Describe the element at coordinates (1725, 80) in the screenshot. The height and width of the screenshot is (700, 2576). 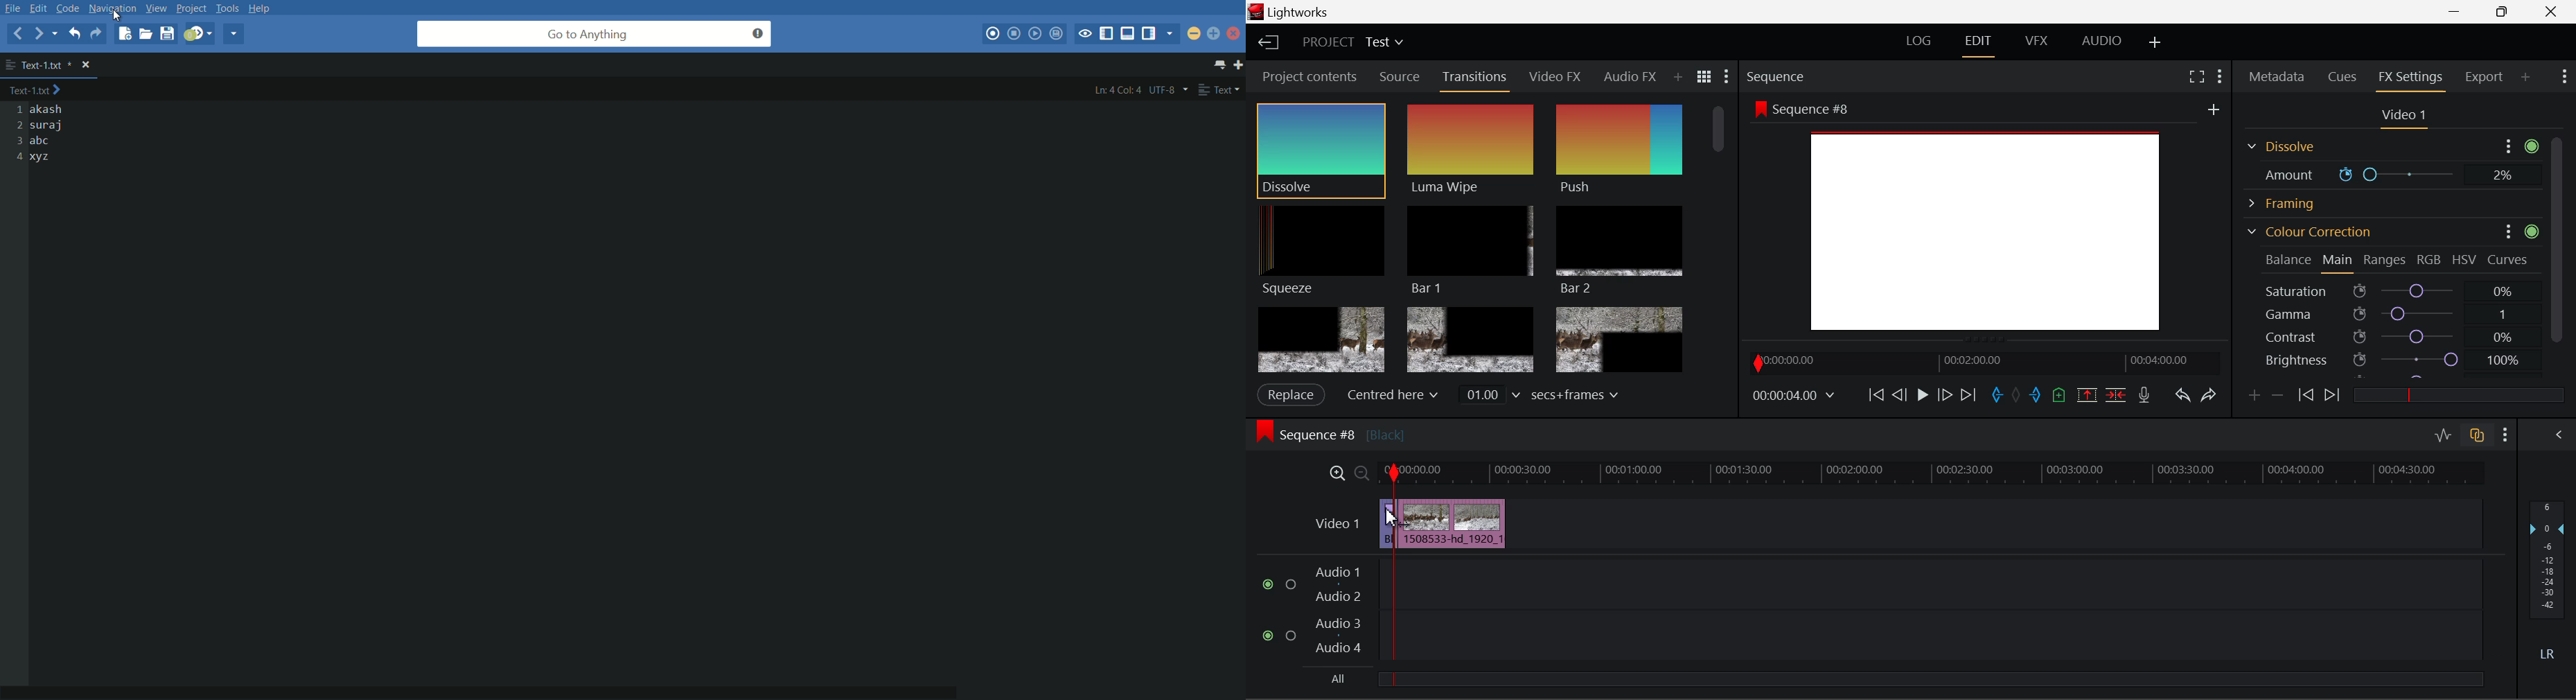
I see `Show Settings` at that location.